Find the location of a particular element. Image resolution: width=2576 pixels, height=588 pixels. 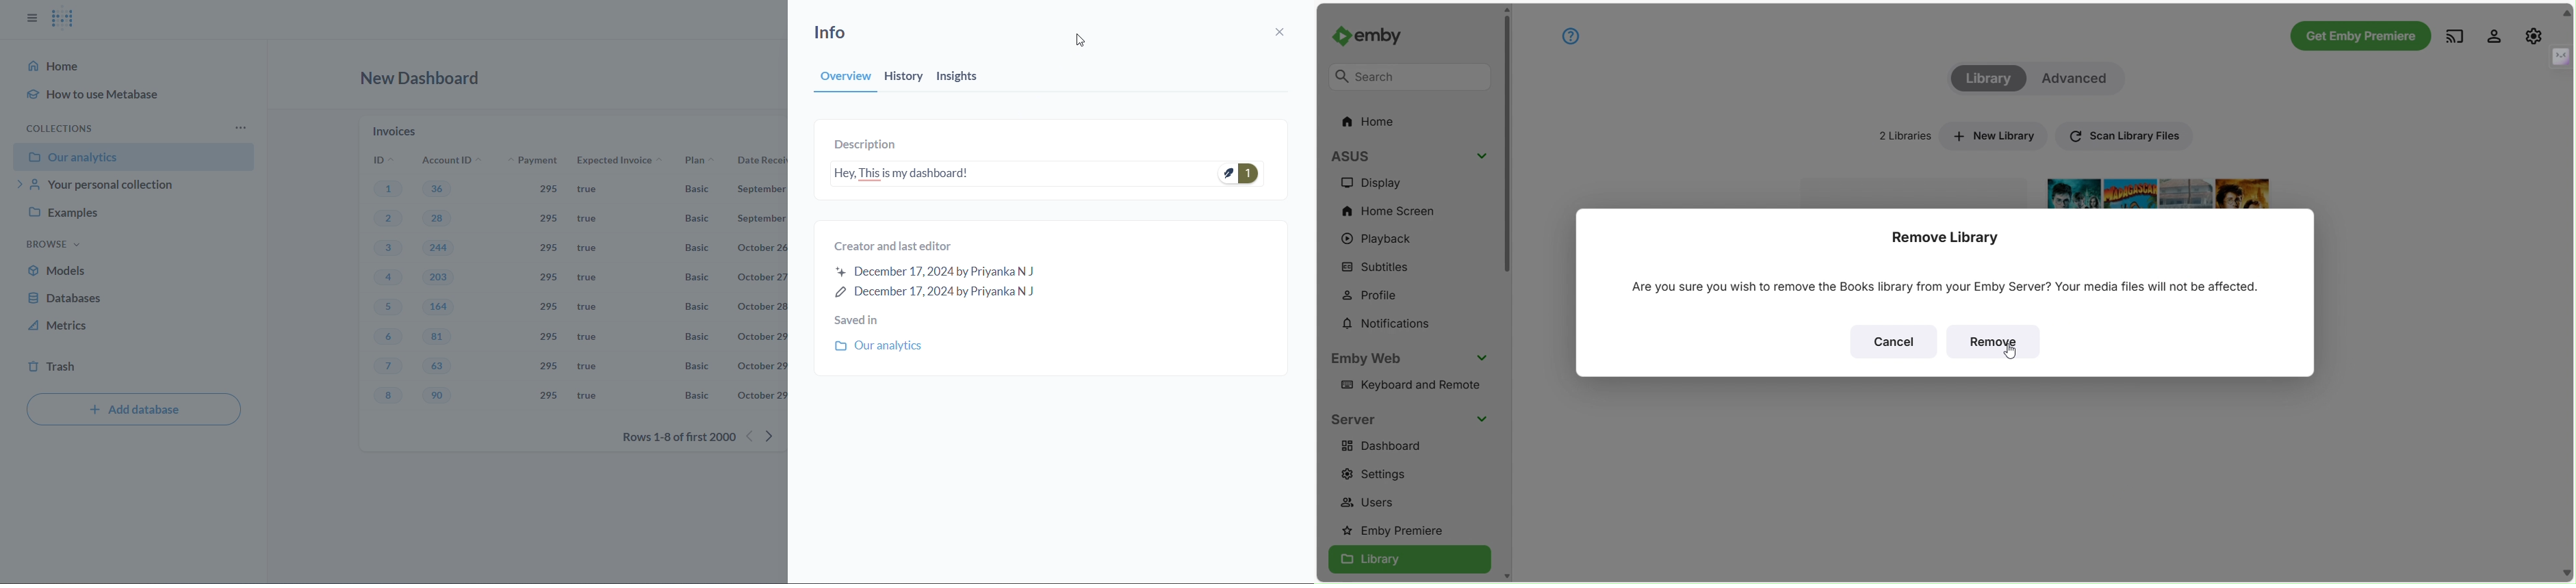

true is located at coordinates (592, 278).